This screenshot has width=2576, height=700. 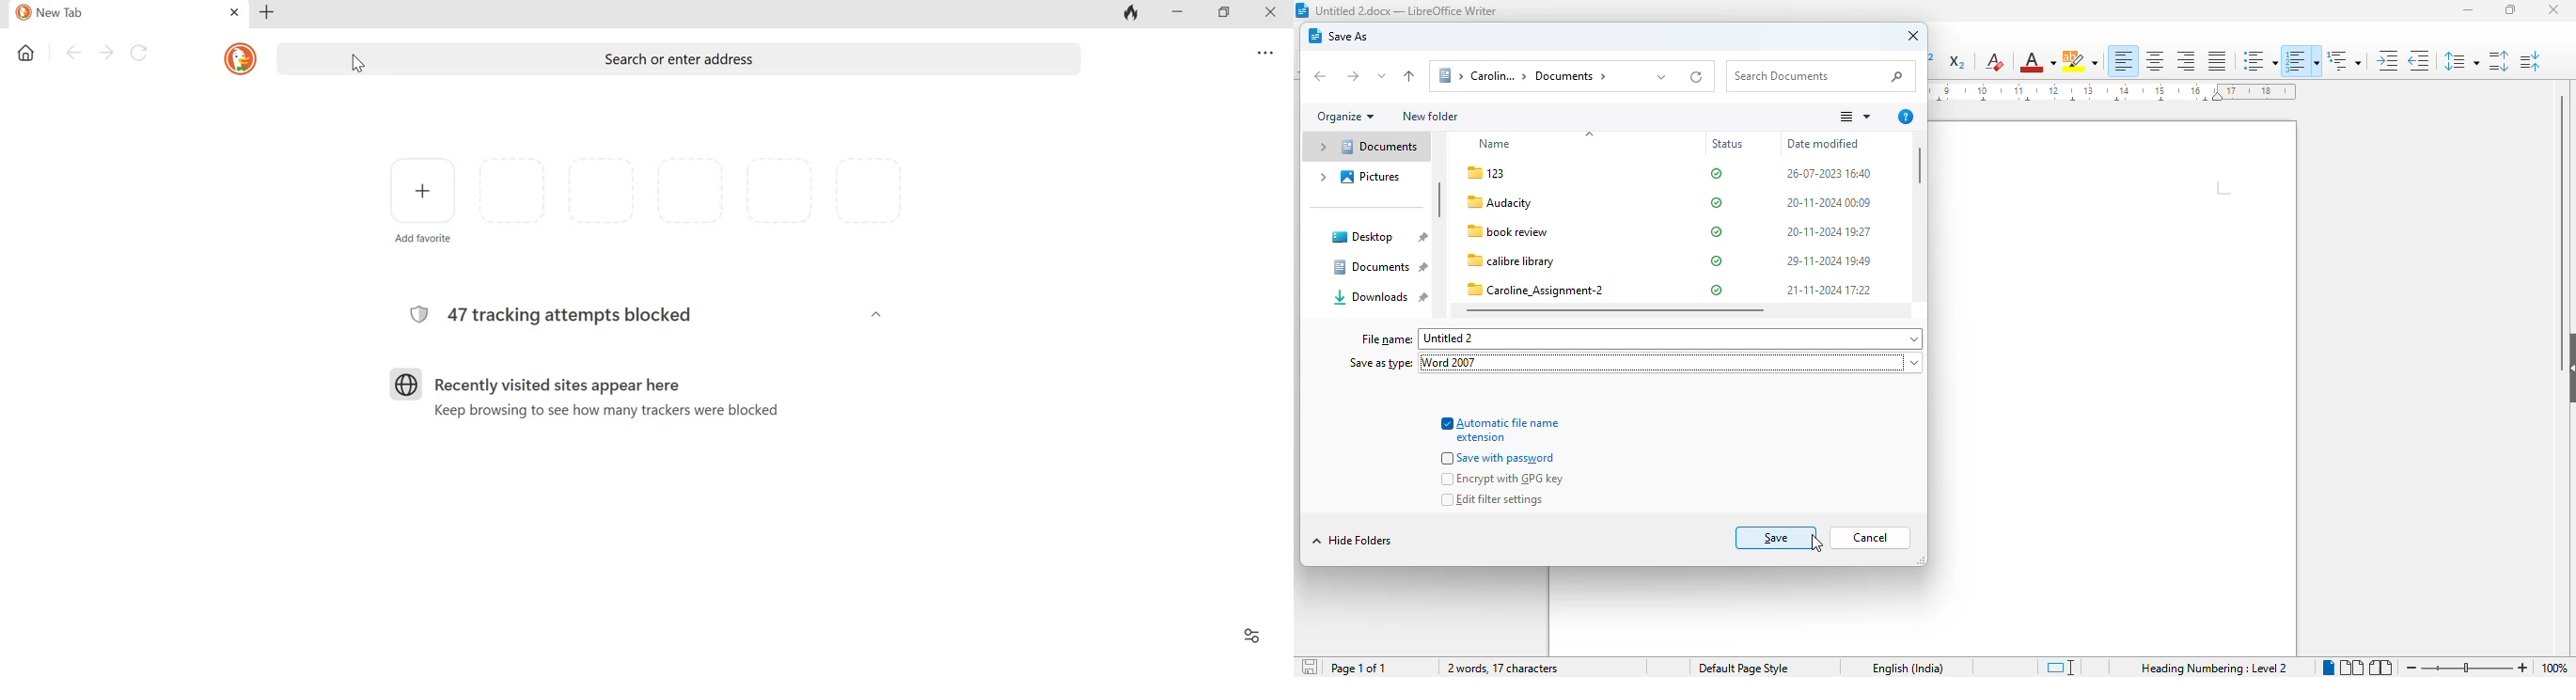 What do you see at coordinates (2554, 668) in the screenshot?
I see `zoom factor` at bounding box center [2554, 668].